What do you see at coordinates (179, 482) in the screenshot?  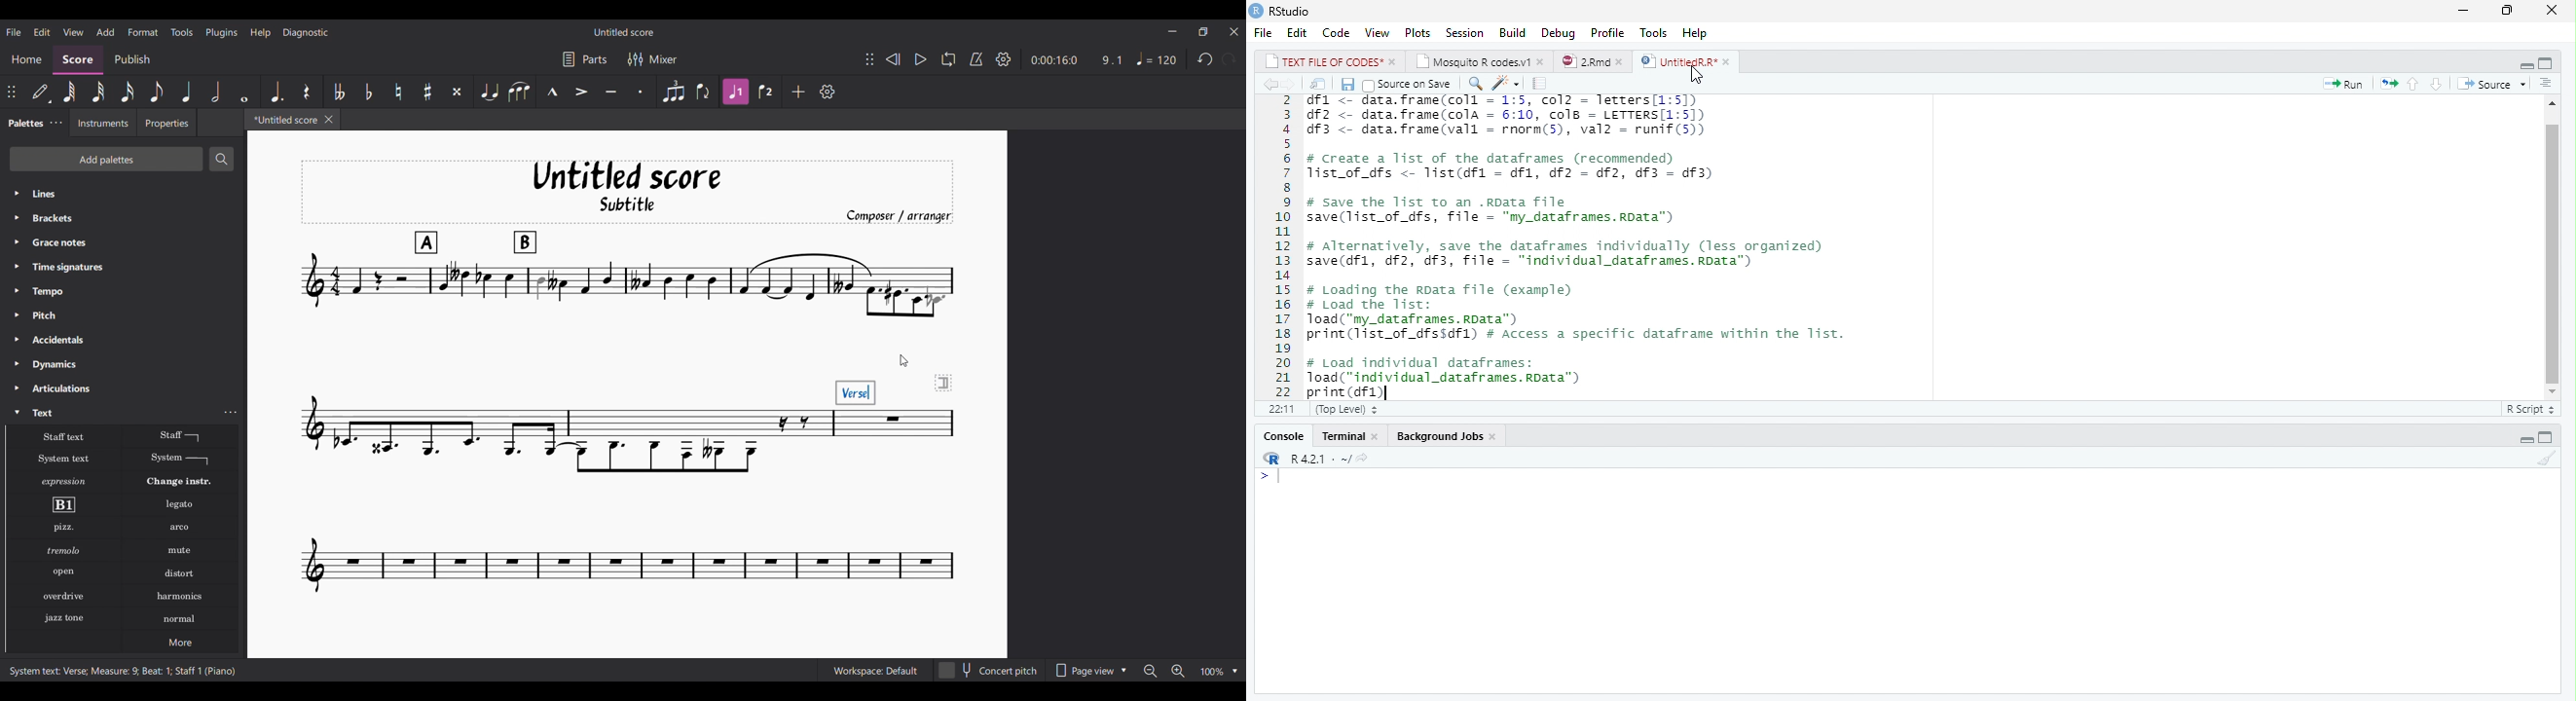 I see `Change instr.` at bounding box center [179, 482].